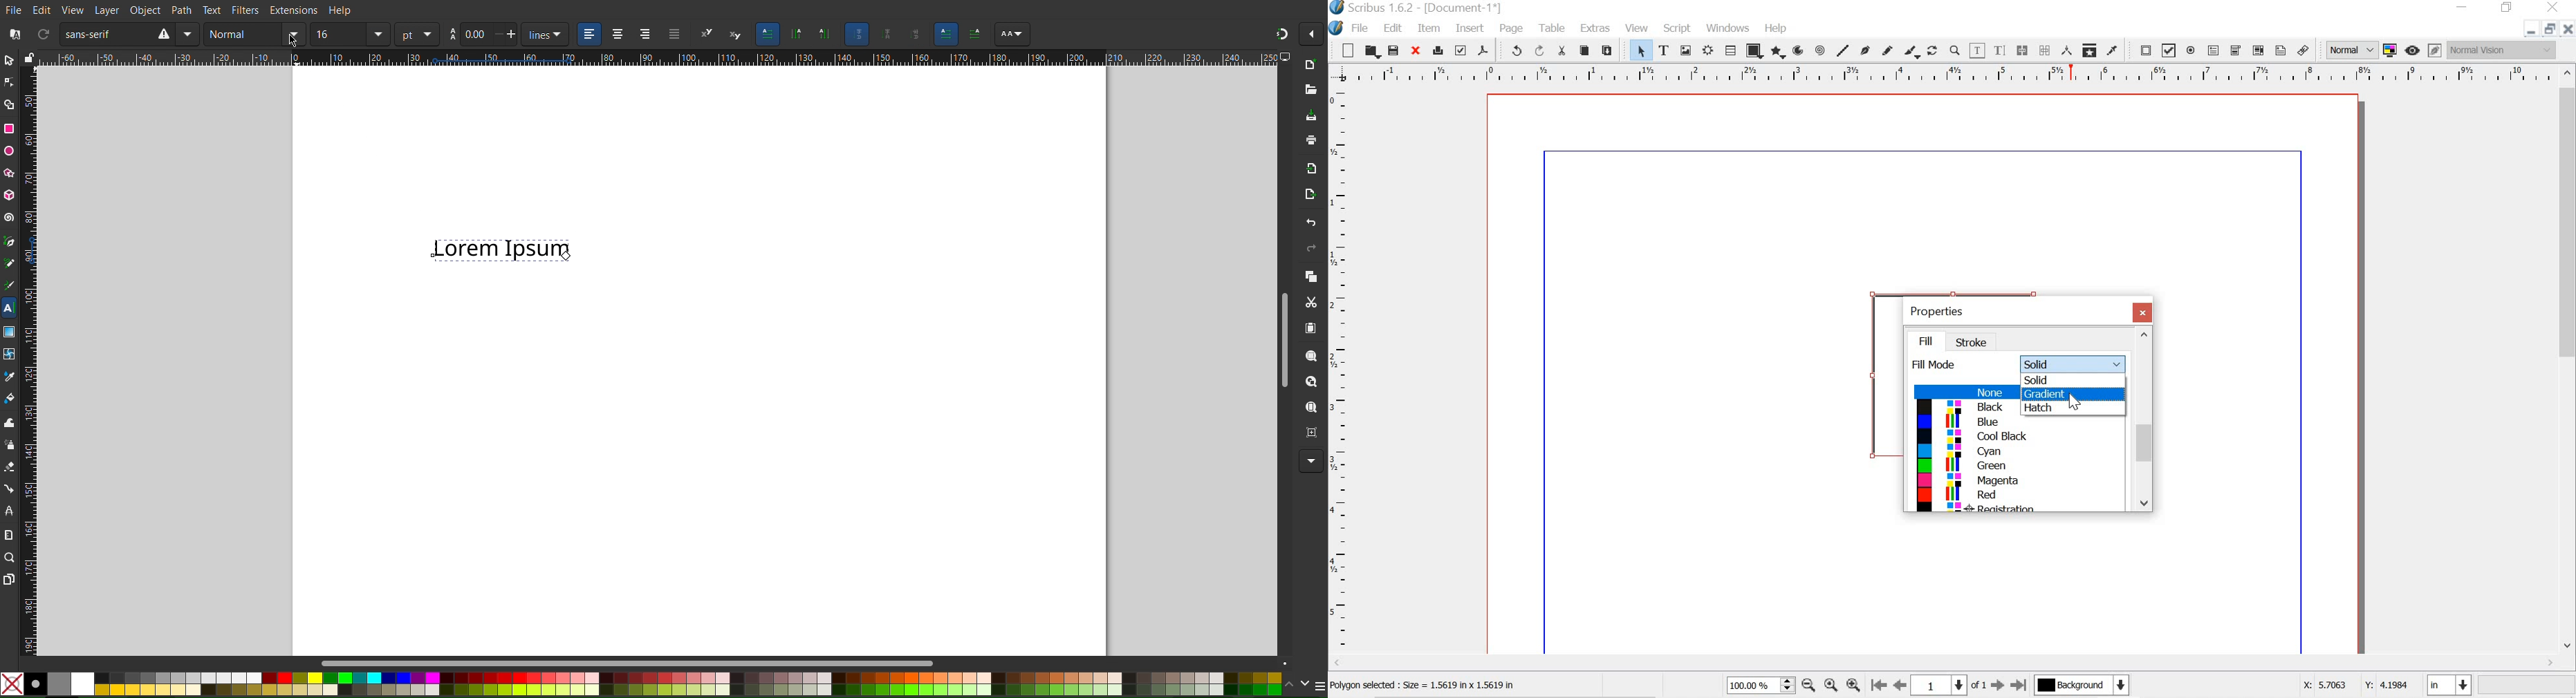  I want to click on Print, so click(1310, 141).